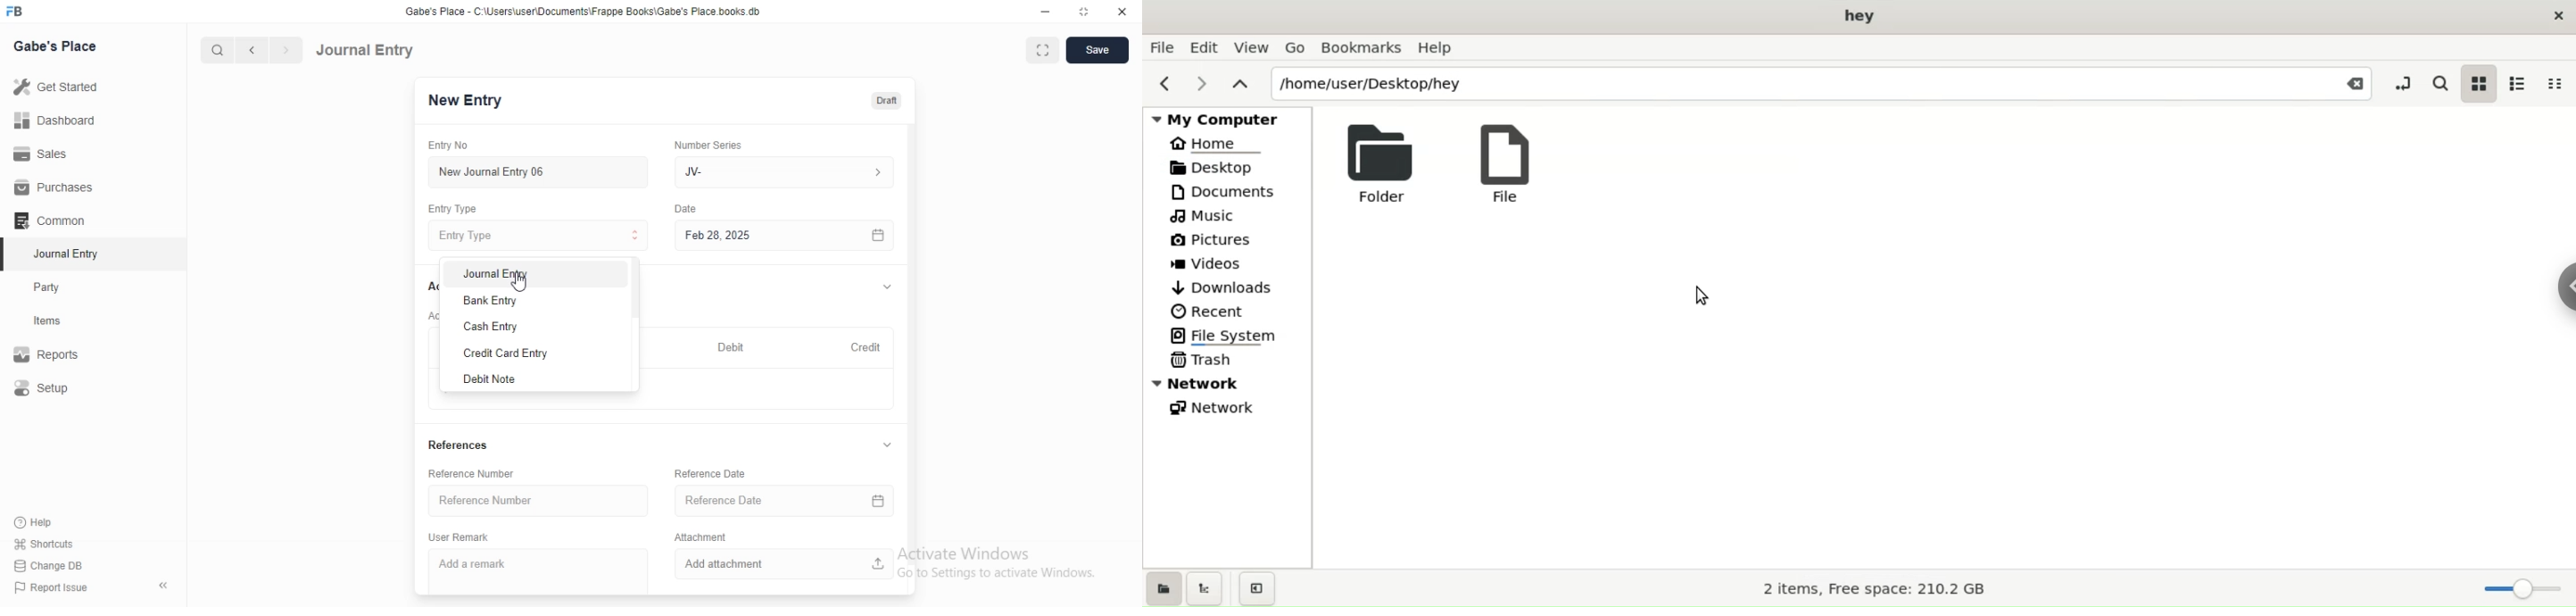 This screenshot has width=2576, height=616. Describe the element at coordinates (1044, 14) in the screenshot. I see `minimize` at that location.